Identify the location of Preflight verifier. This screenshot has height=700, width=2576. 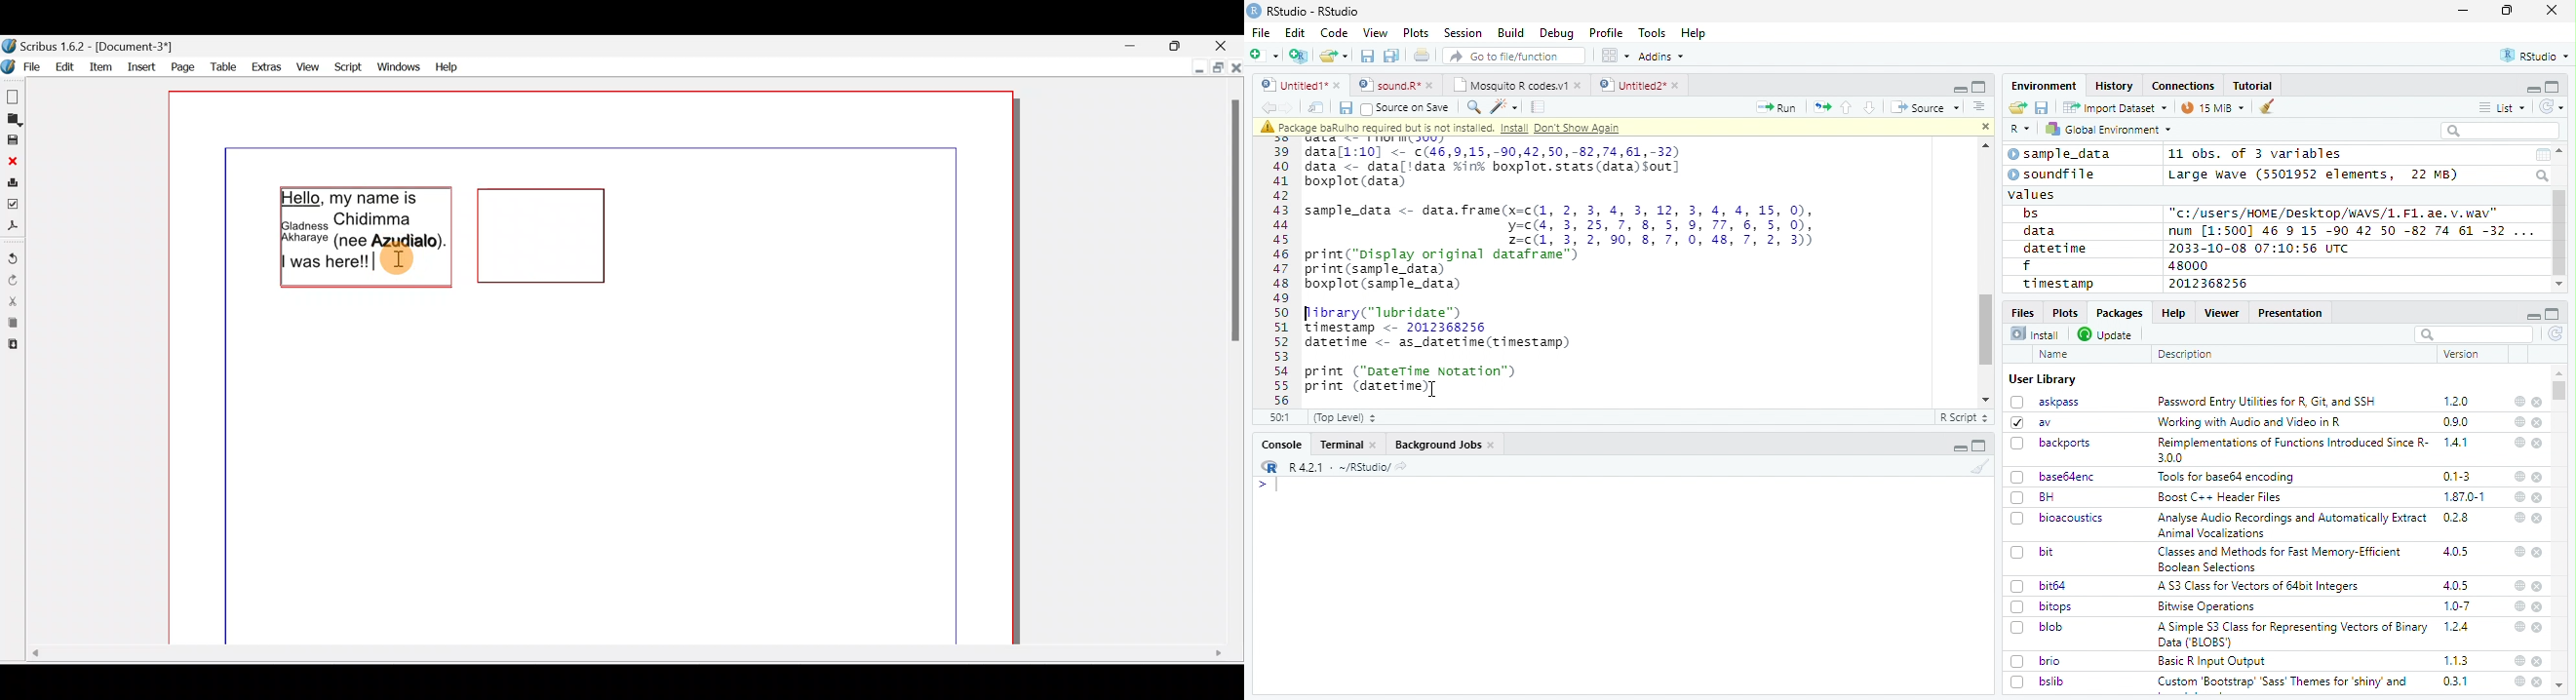
(13, 203).